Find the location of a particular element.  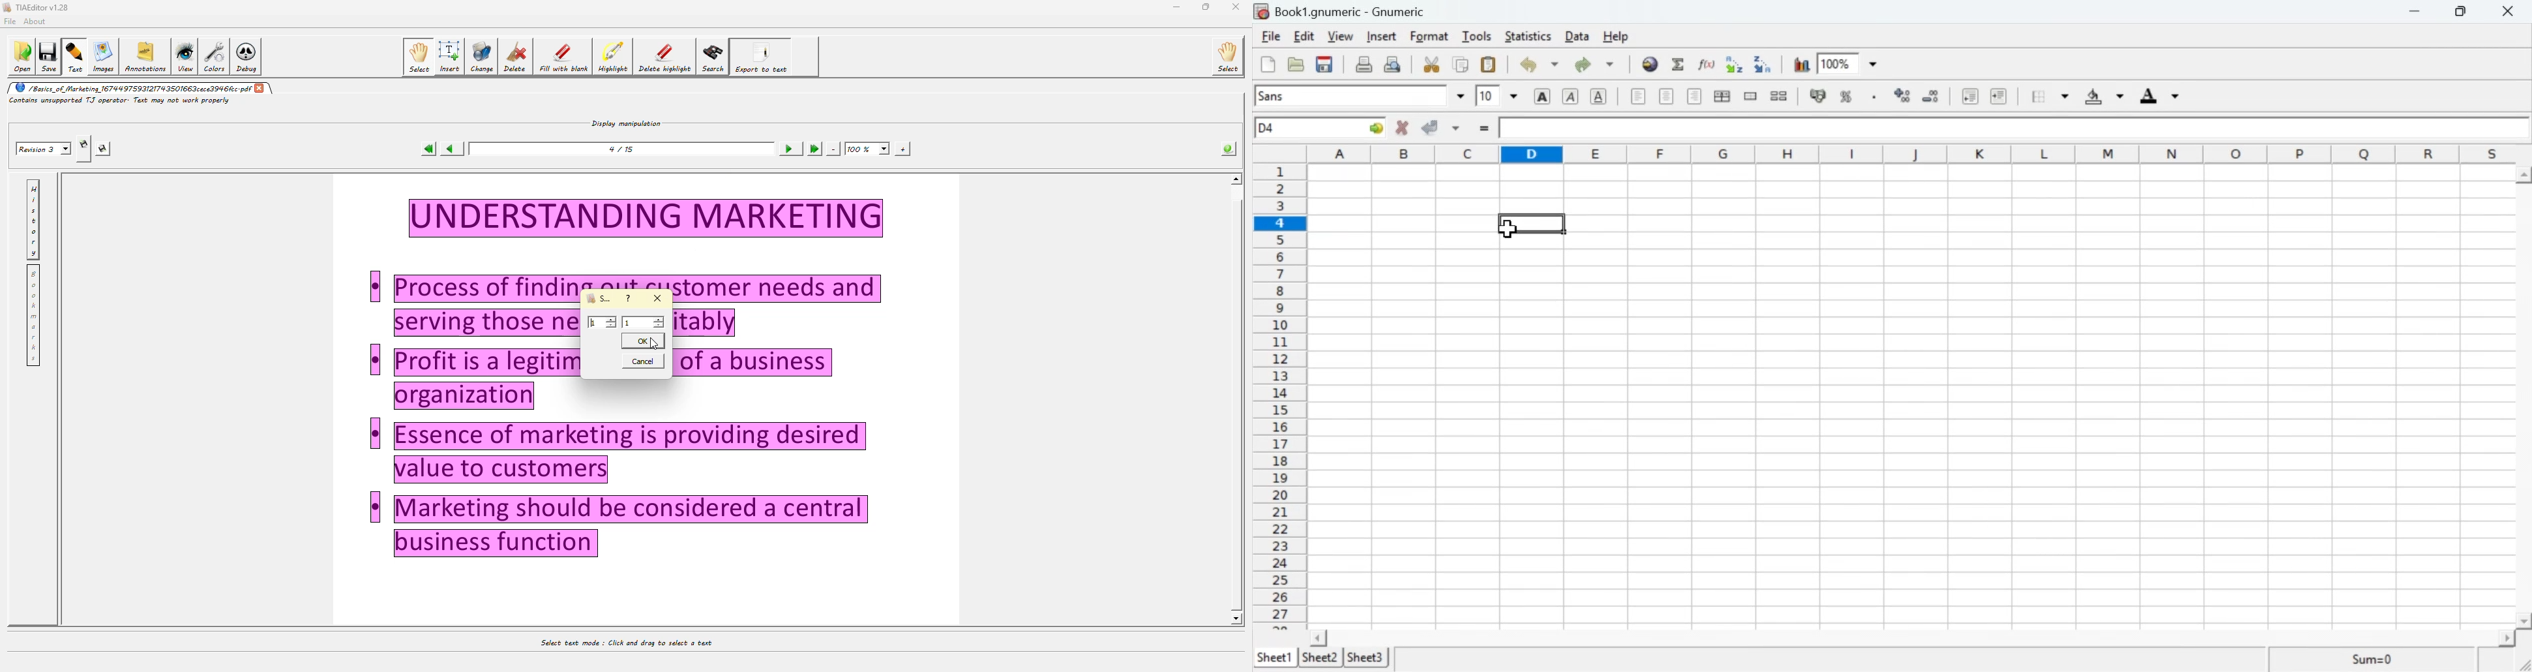

Statistics is located at coordinates (1531, 36).